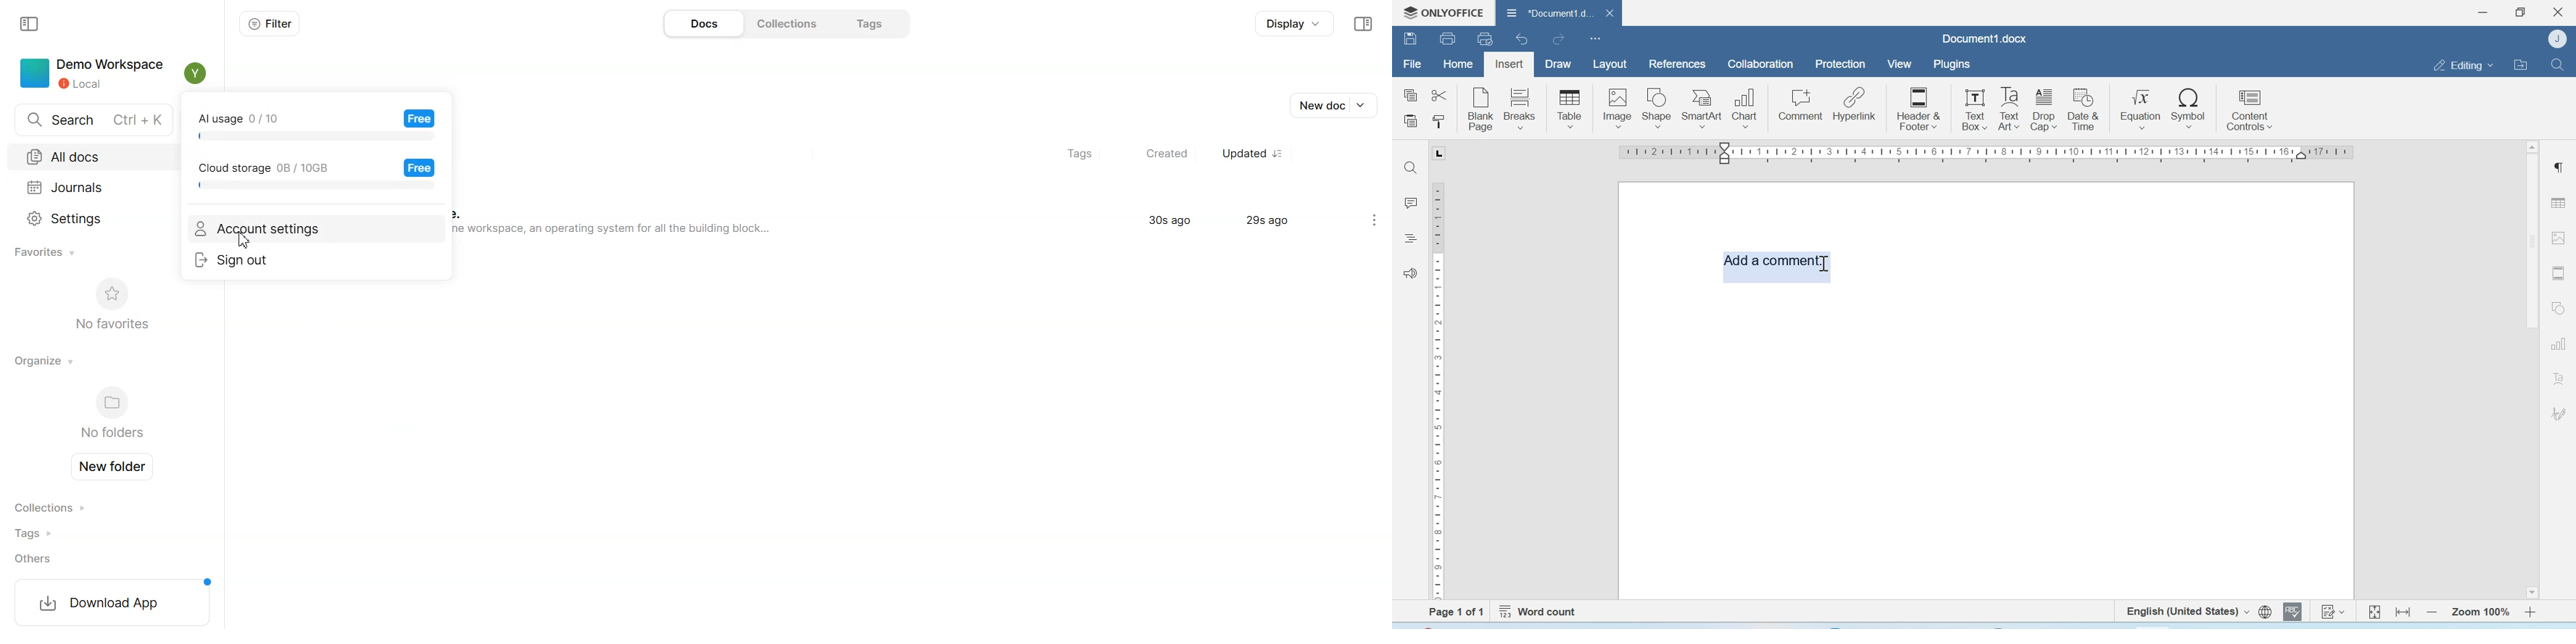  Describe the element at coordinates (2249, 108) in the screenshot. I see `Content controls` at that location.